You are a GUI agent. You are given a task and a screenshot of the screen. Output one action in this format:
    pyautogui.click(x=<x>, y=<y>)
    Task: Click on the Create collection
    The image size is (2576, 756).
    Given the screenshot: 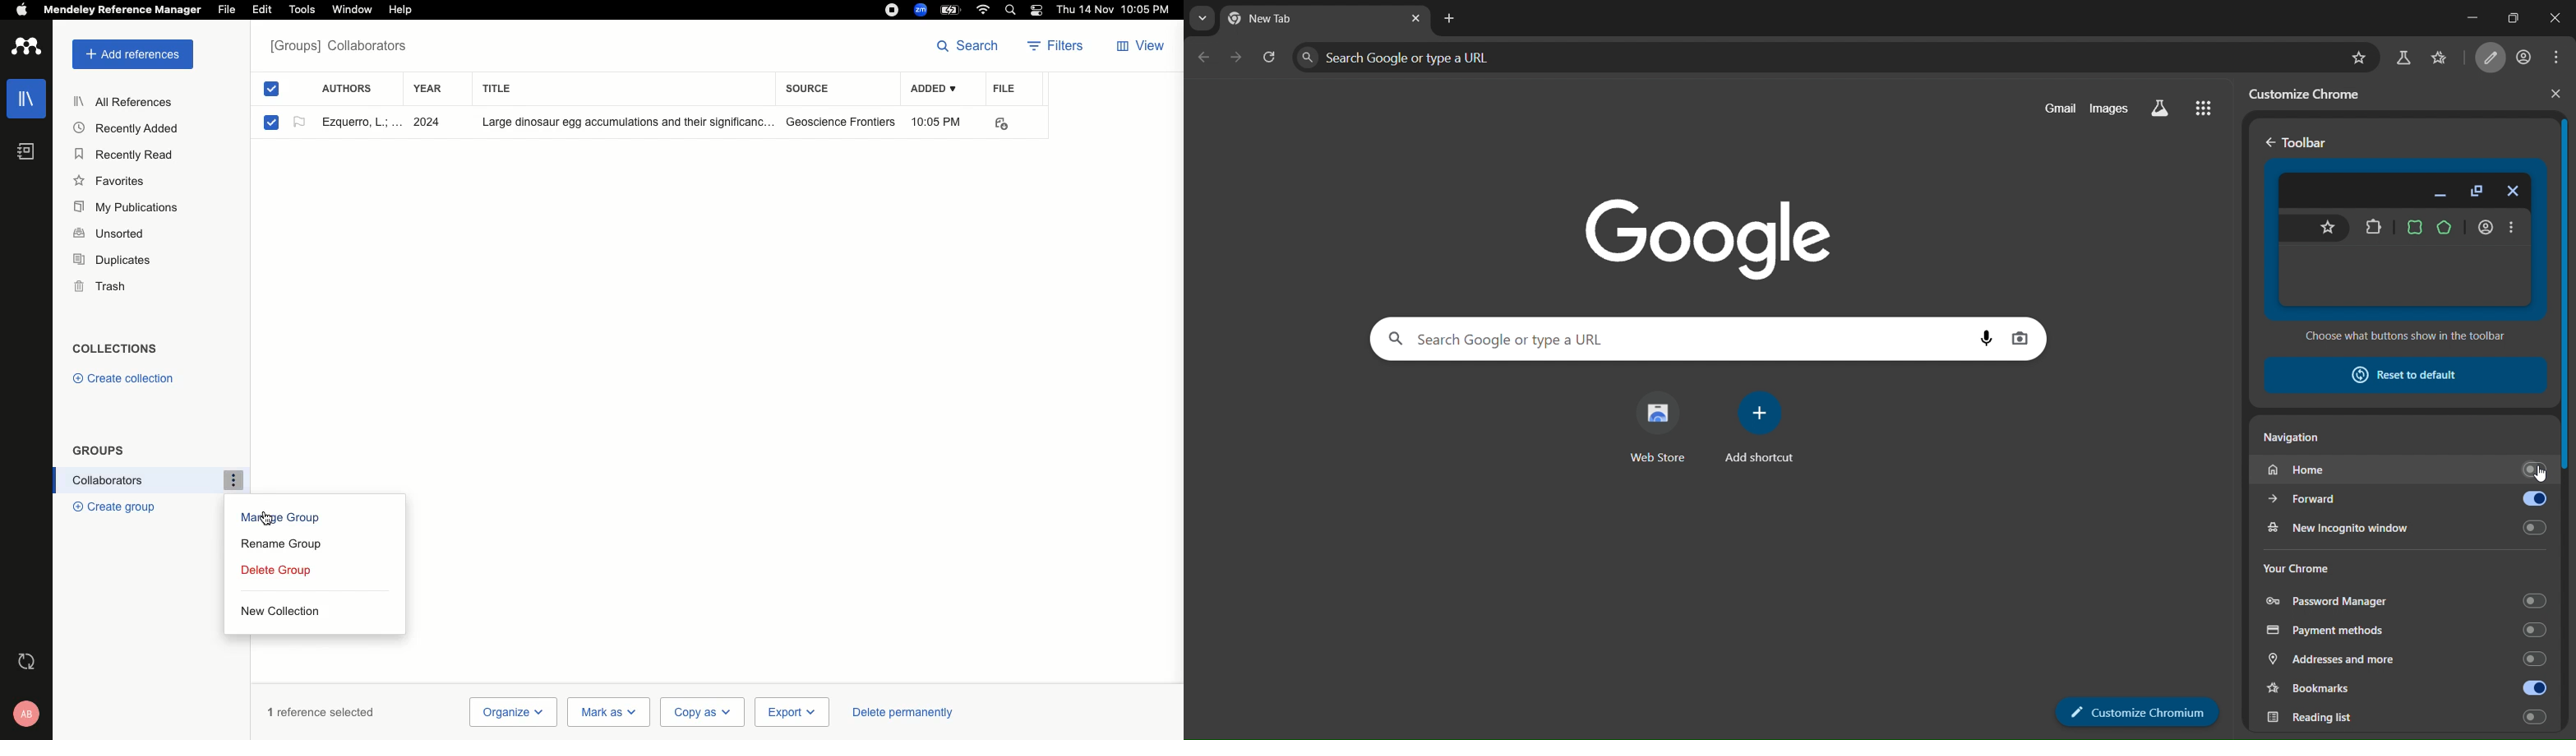 What is the action you would take?
    pyautogui.click(x=125, y=377)
    